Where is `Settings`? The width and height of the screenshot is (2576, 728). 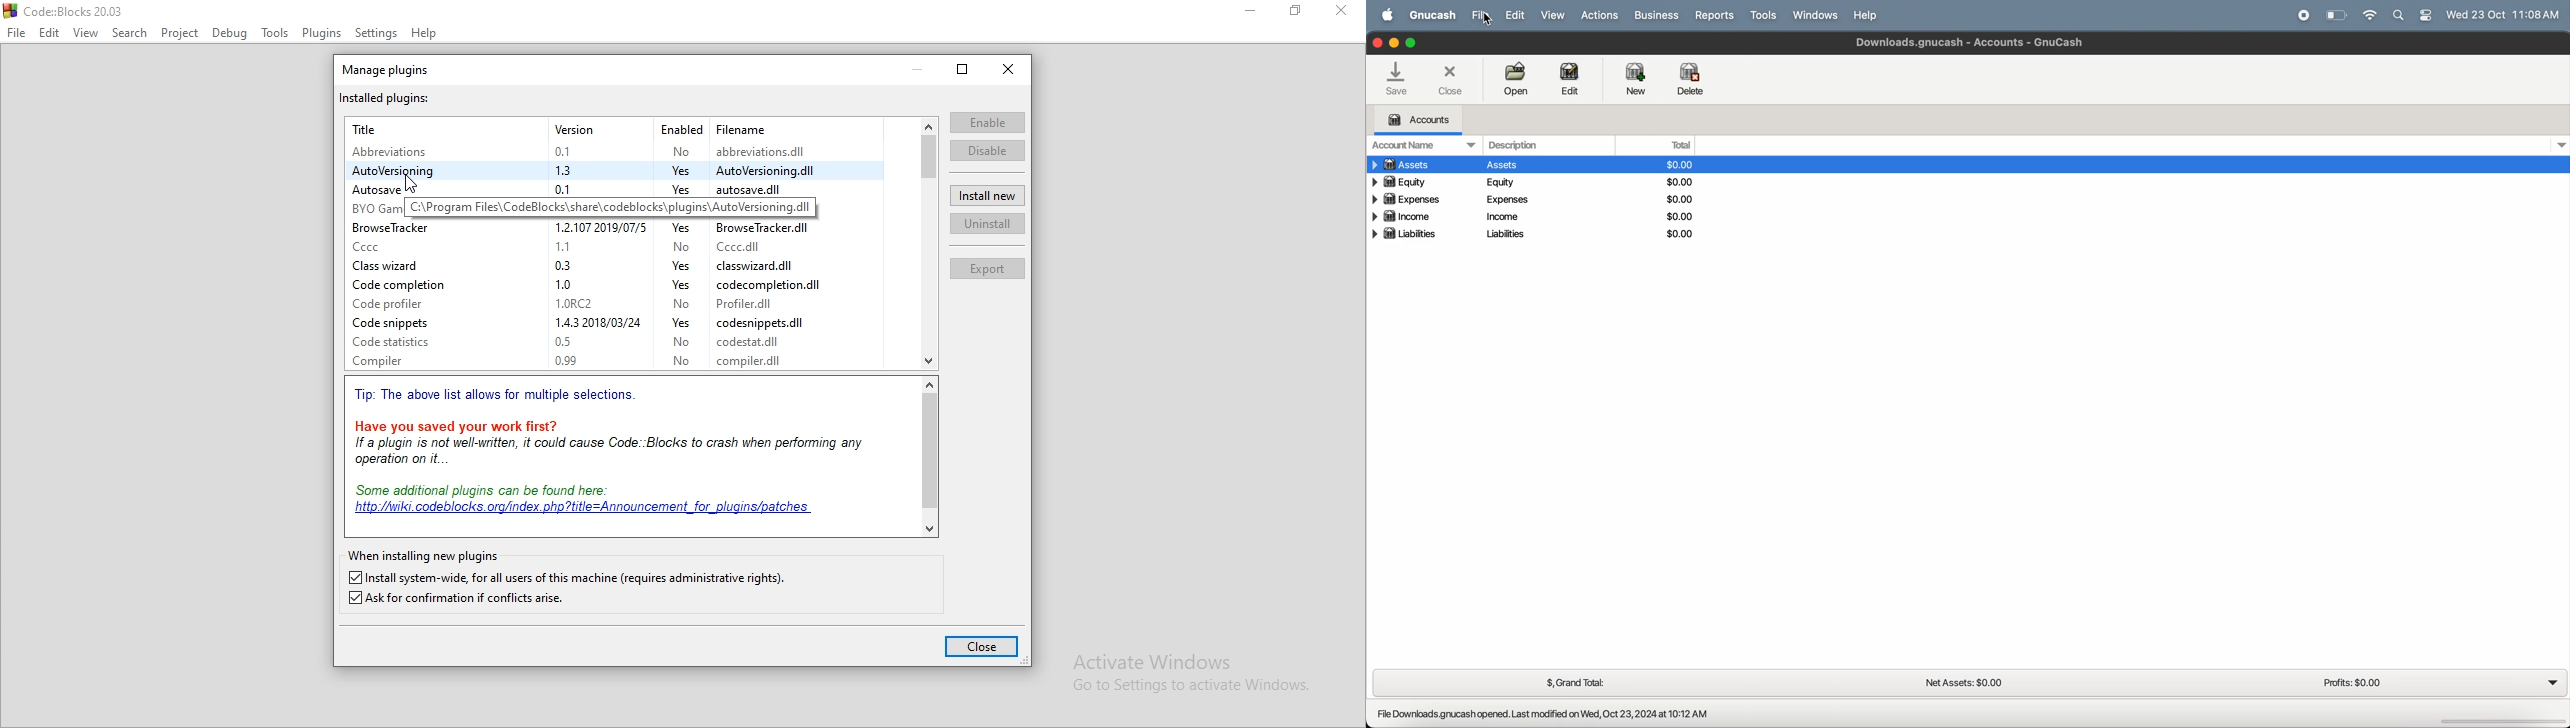 Settings is located at coordinates (377, 34).